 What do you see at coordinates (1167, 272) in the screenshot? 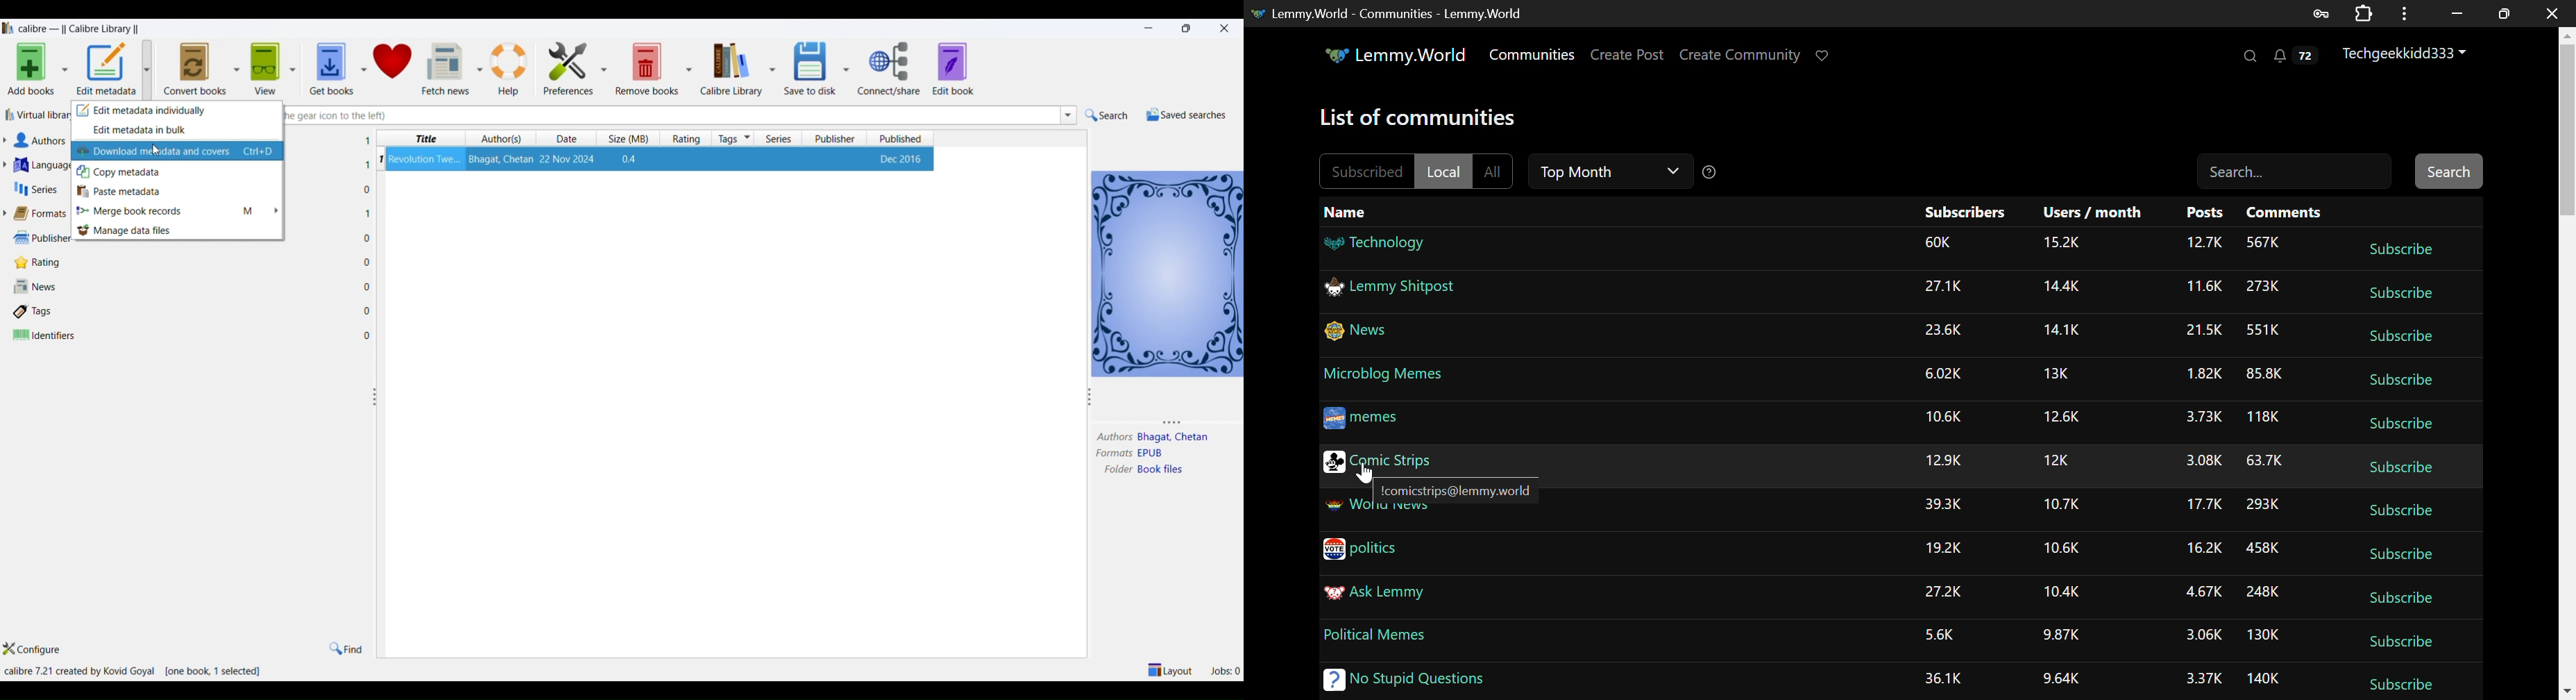
I see `book details window icon` at bounding box center [1167, 272].